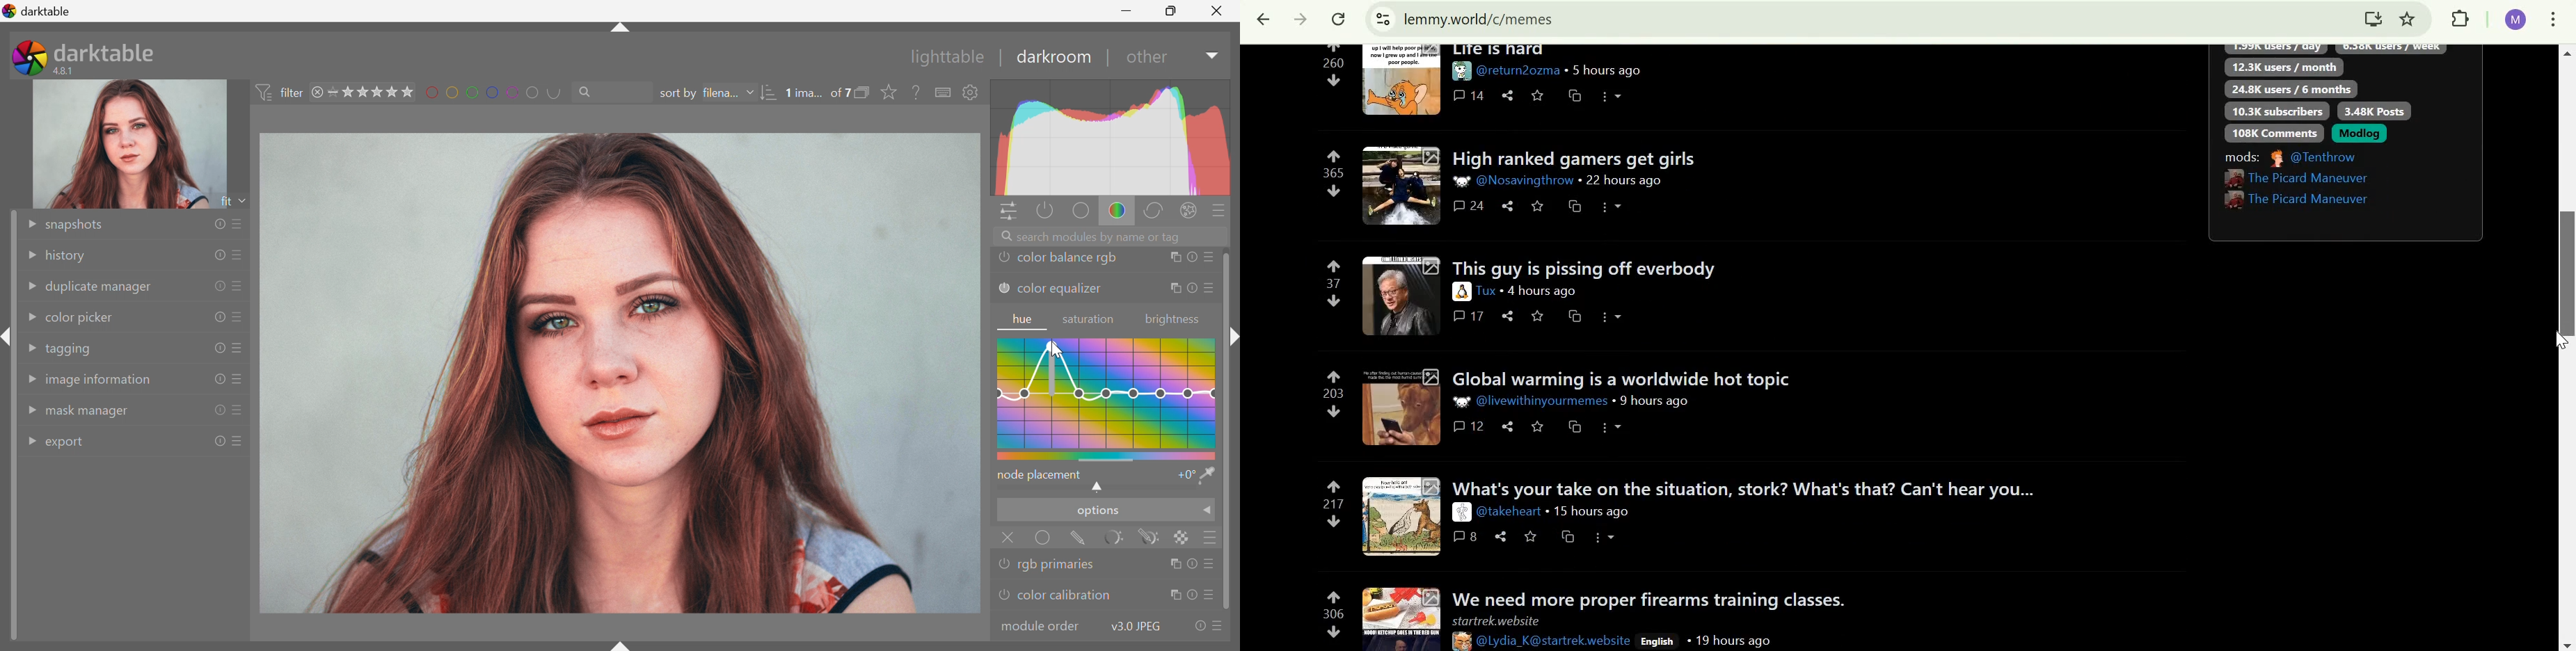 The image size is (2576, 672). What do you see at coordinates (1184, 537) in the screenshot?
I see `raster mask` at bounding box center [1184, 537].